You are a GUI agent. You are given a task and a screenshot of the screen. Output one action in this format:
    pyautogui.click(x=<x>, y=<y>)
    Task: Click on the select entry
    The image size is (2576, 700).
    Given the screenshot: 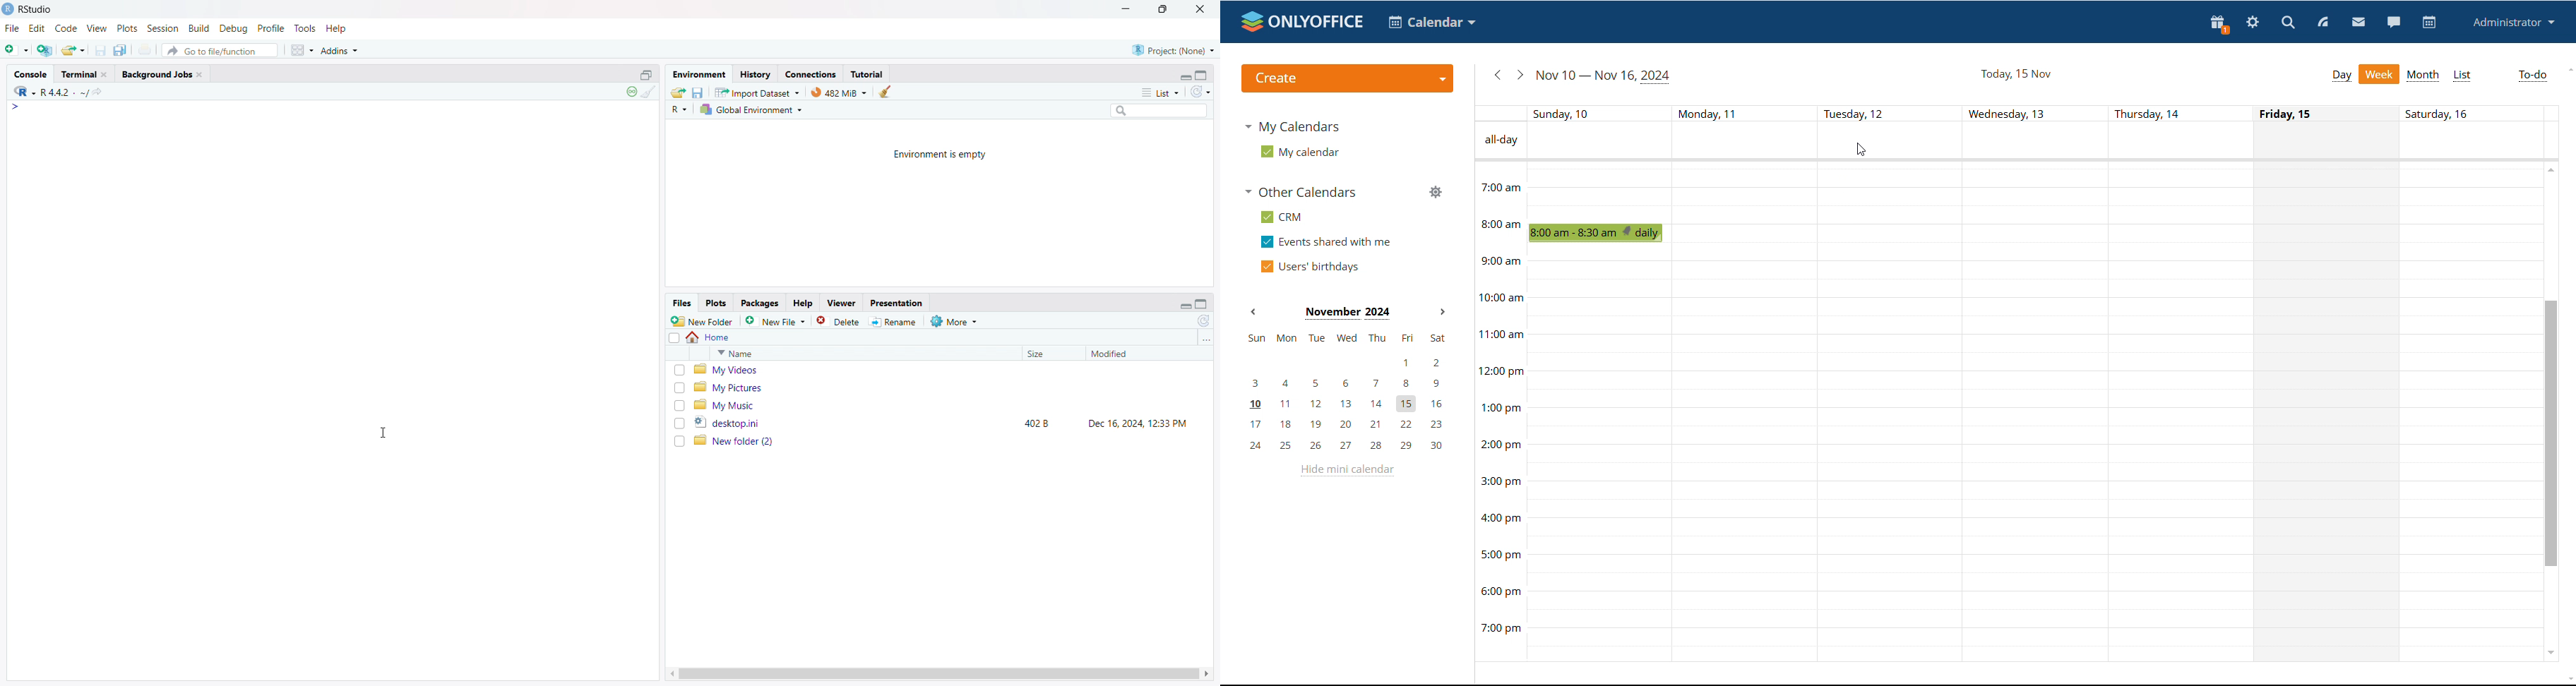 What is the action you would take?
    pyautogui.click(x=674, y=338)
    